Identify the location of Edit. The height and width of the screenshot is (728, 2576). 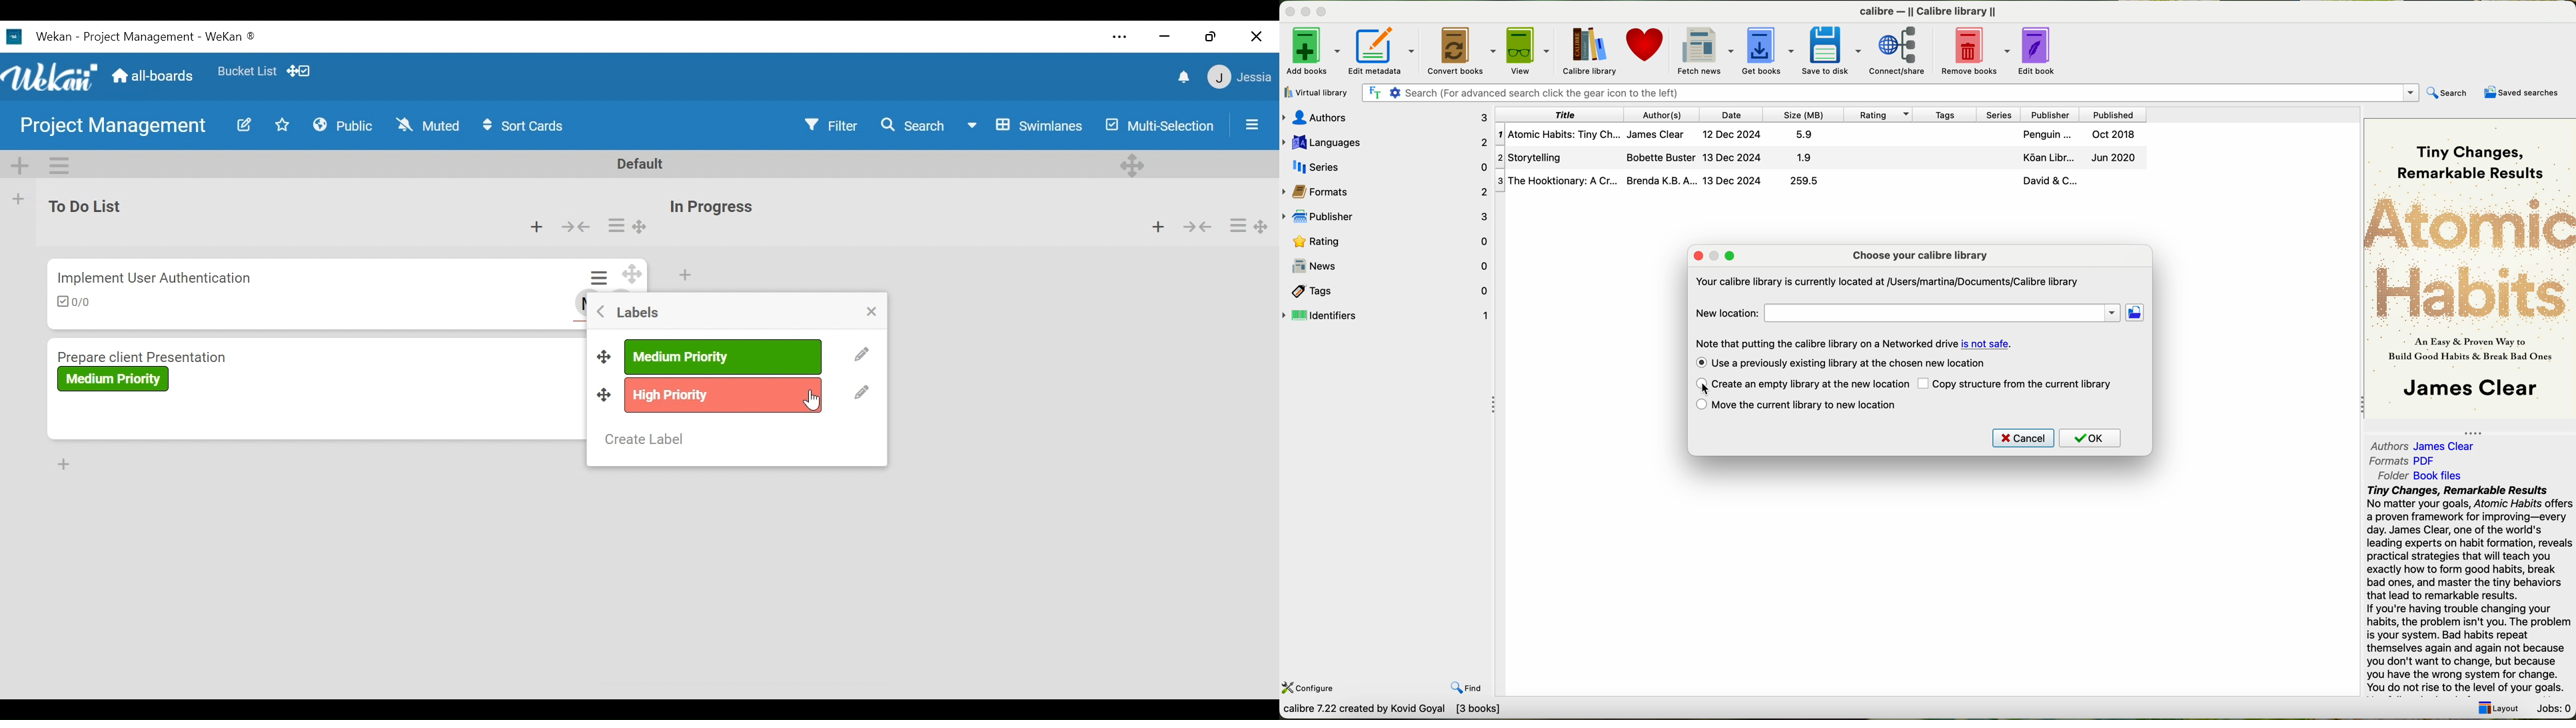
(861, 355).